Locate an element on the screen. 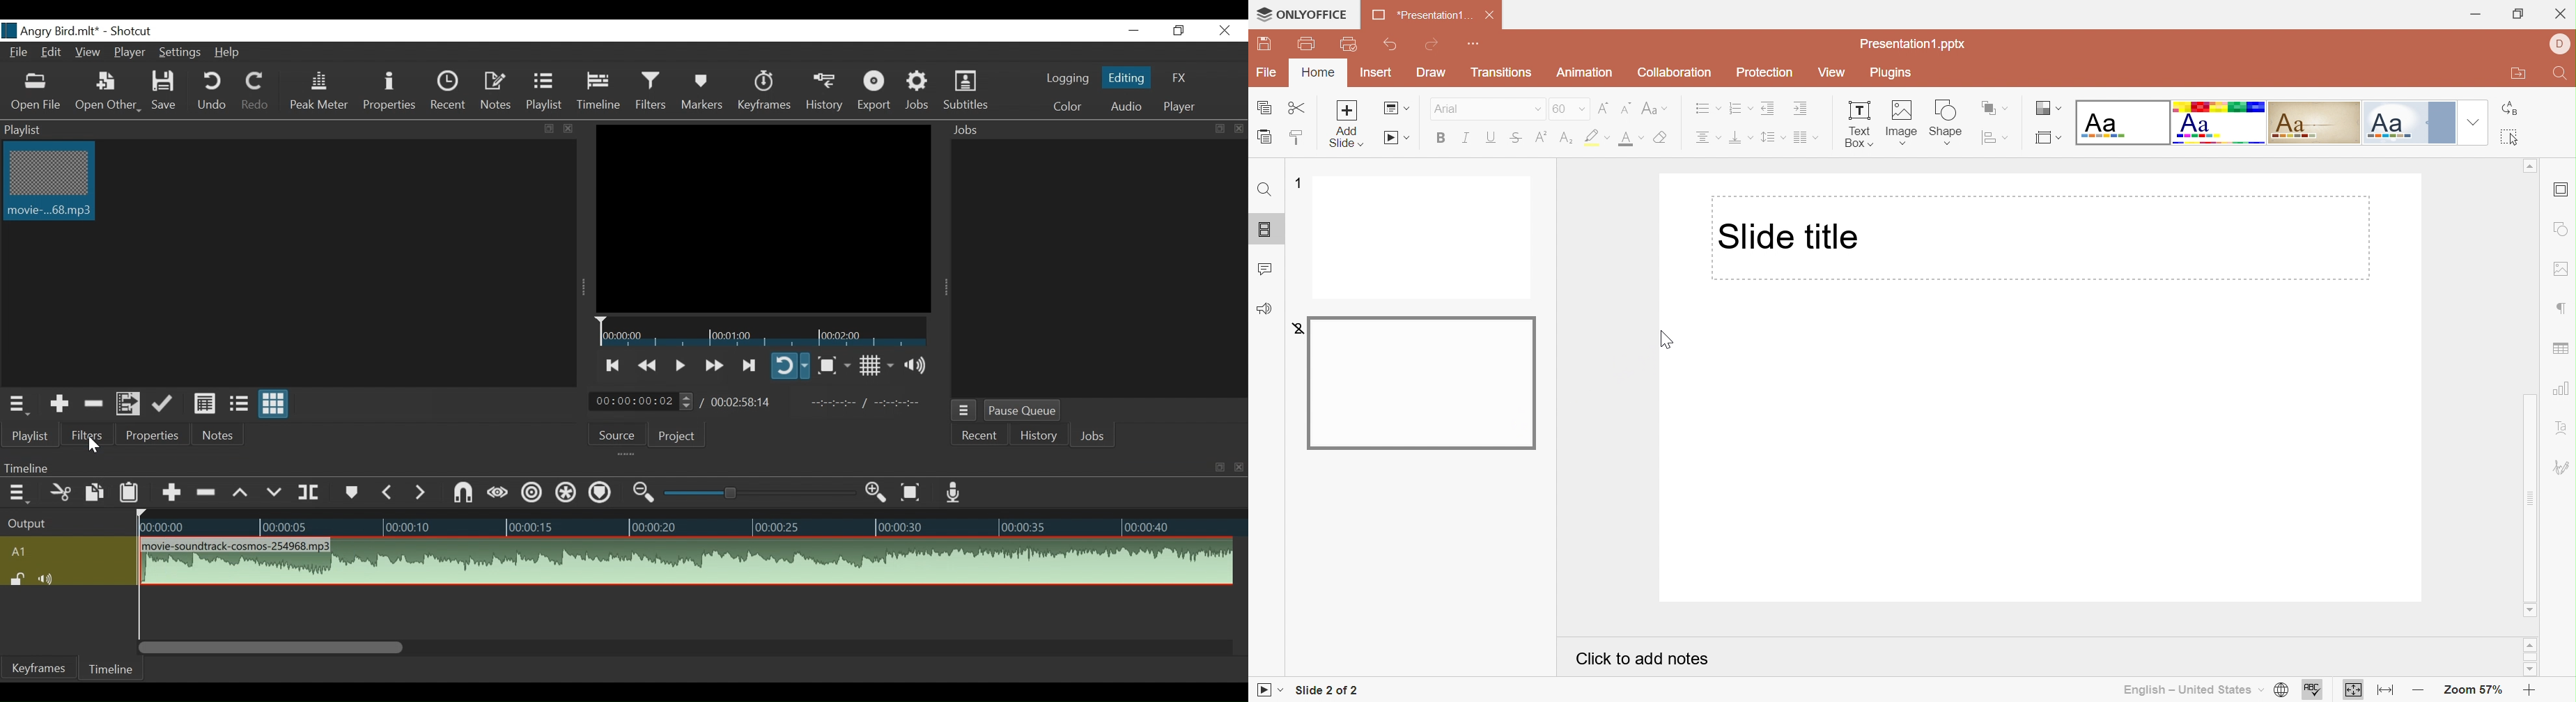  Subscript is located at coordinates (1564, 137).